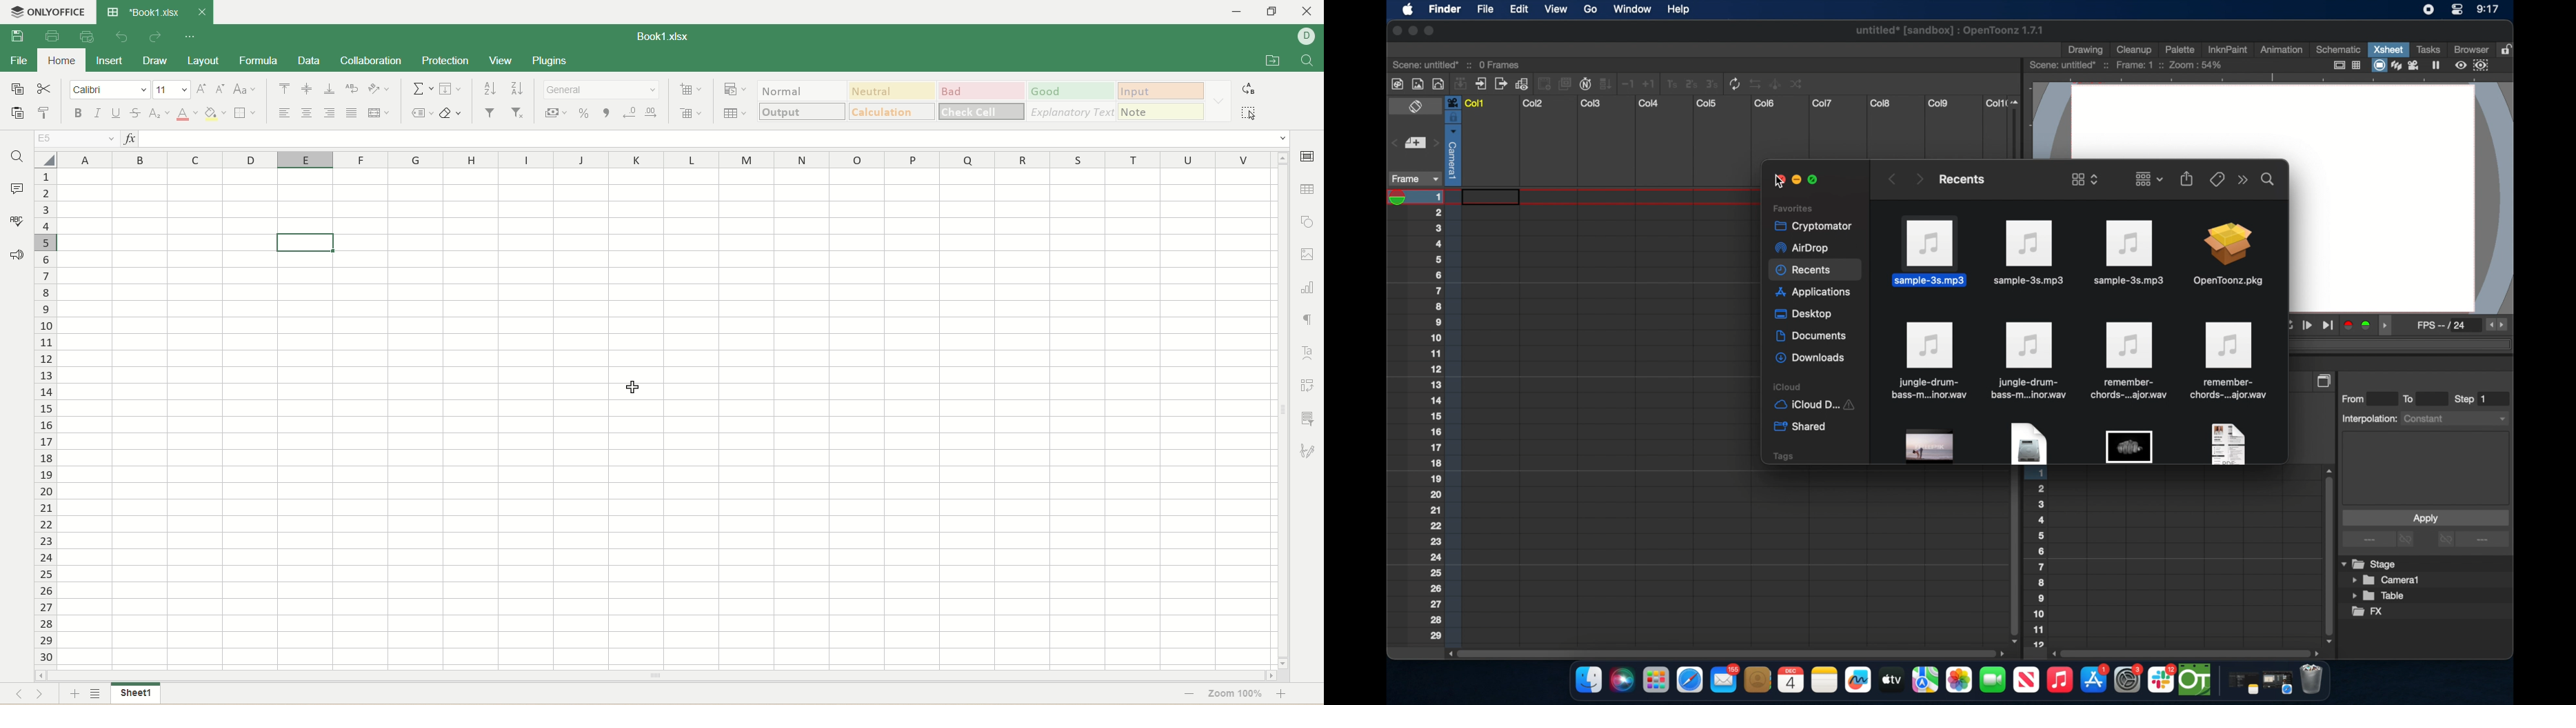 This screenshot has height=728, width=2576. I want to click on frame, so click(1413, 179).